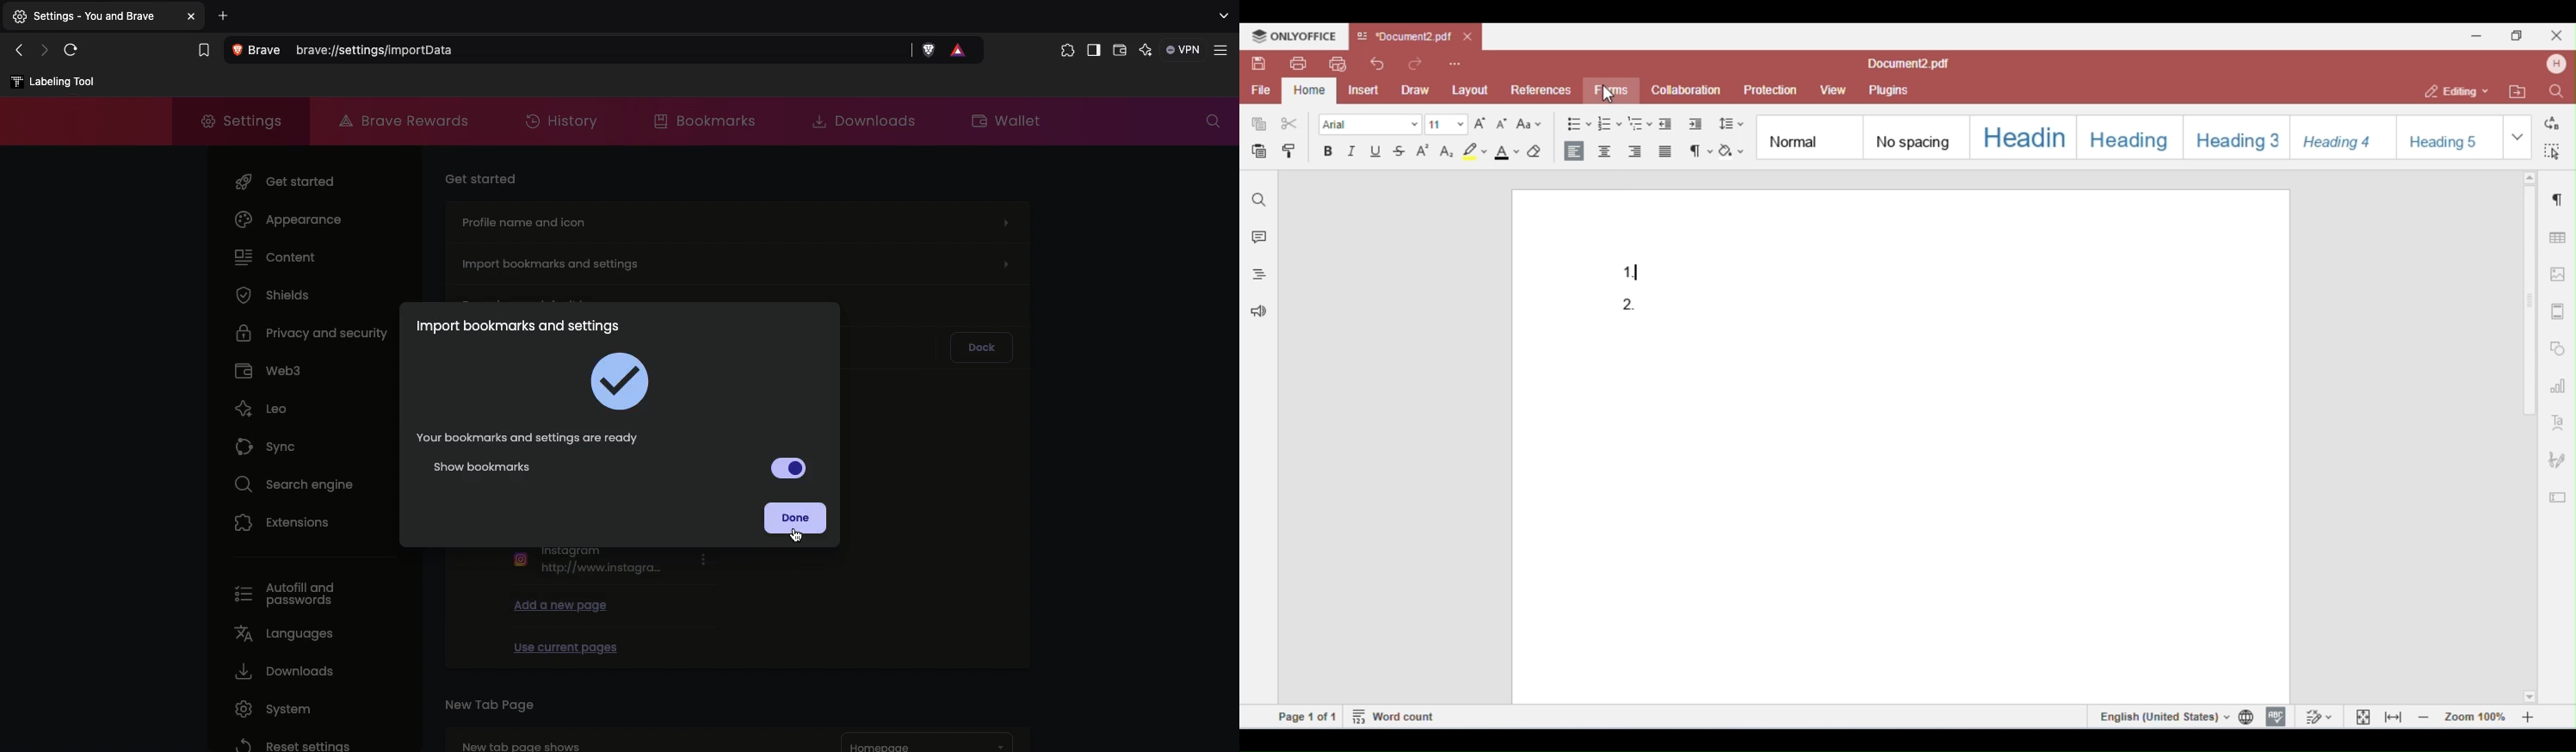  I want to click on Settings, so click(92, 17).